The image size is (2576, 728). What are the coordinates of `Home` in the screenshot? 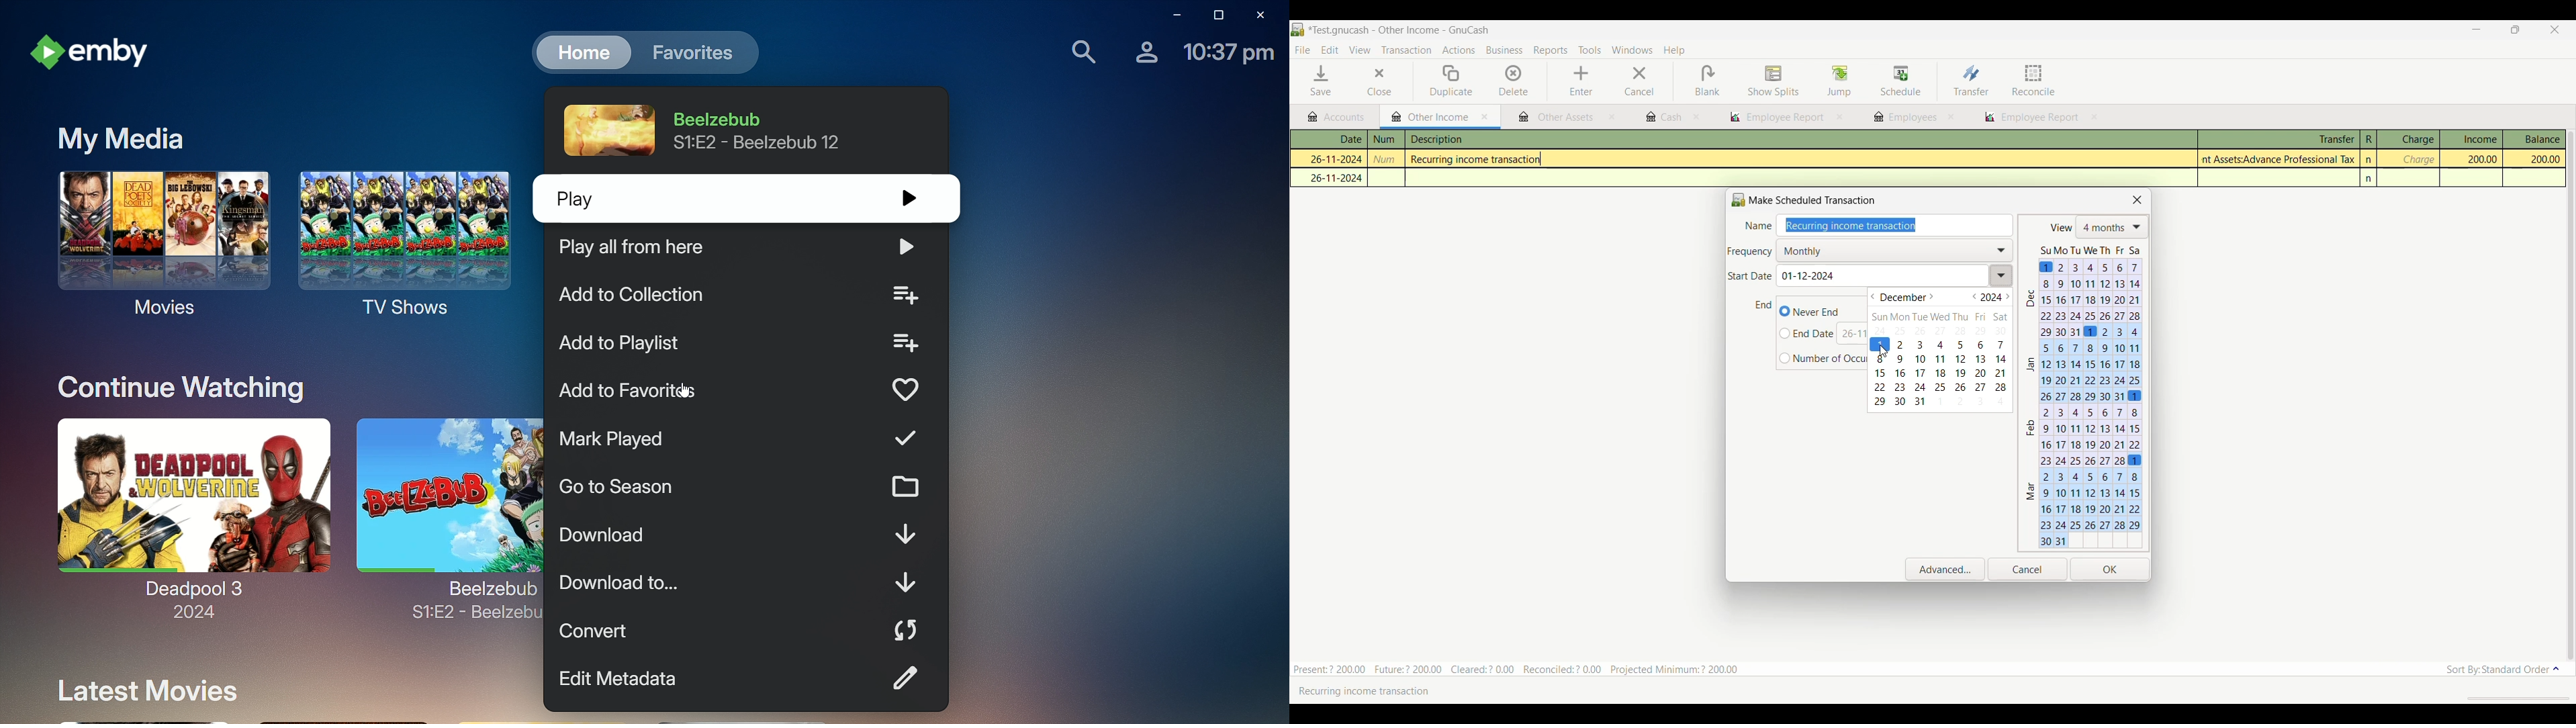 It's located at (582, 51).